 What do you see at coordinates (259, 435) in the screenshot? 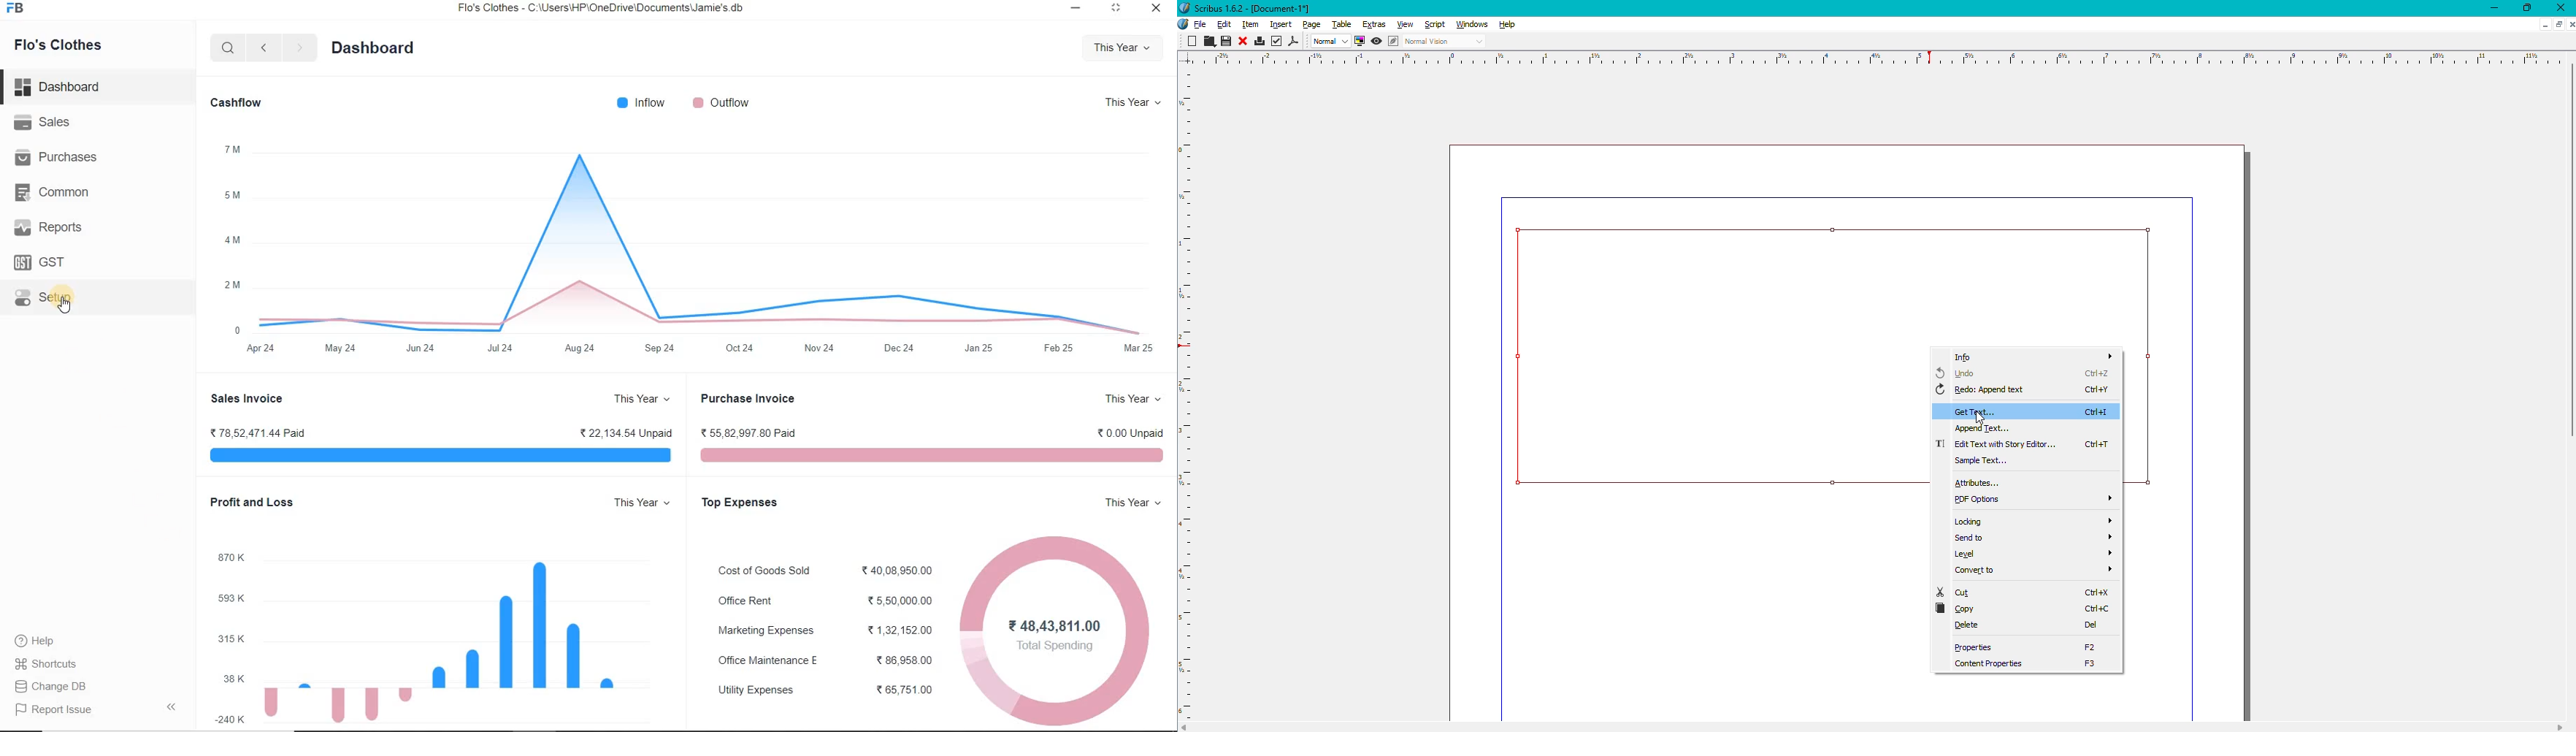
I see `78,52 471.44 Paid` at bounding box center [259, 435].